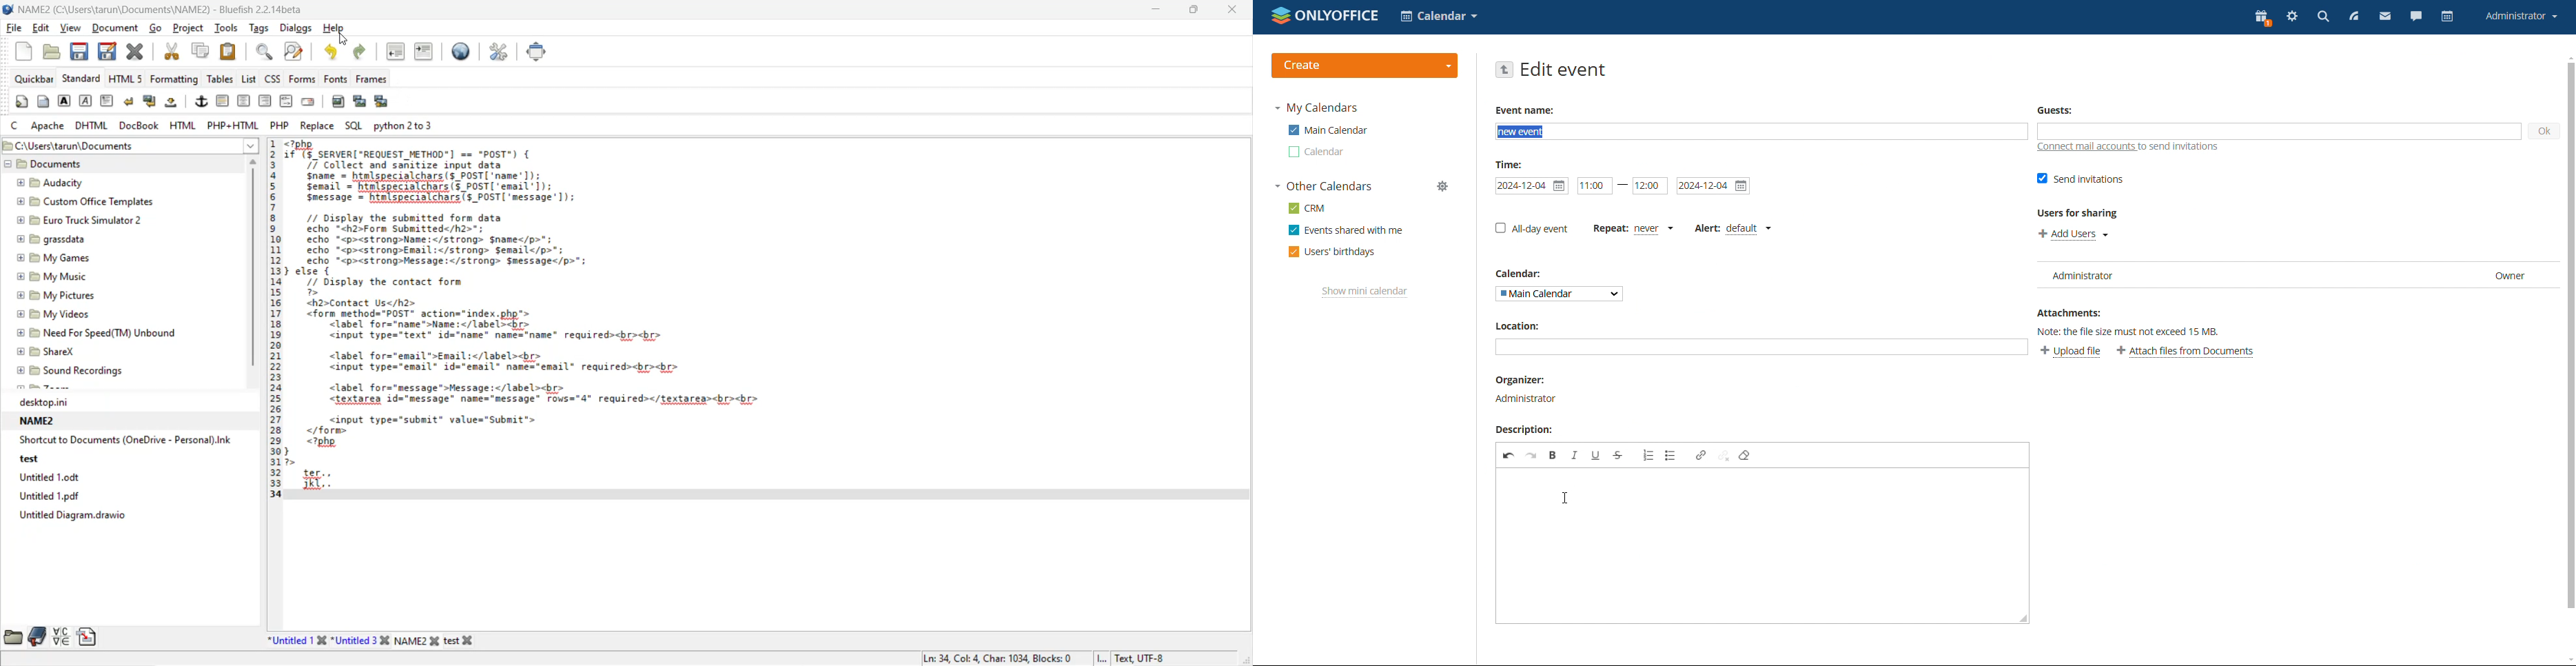 The width and height of the screenshot is (2576, 672). I want to click on python 2 to 3, so click(405, 124).